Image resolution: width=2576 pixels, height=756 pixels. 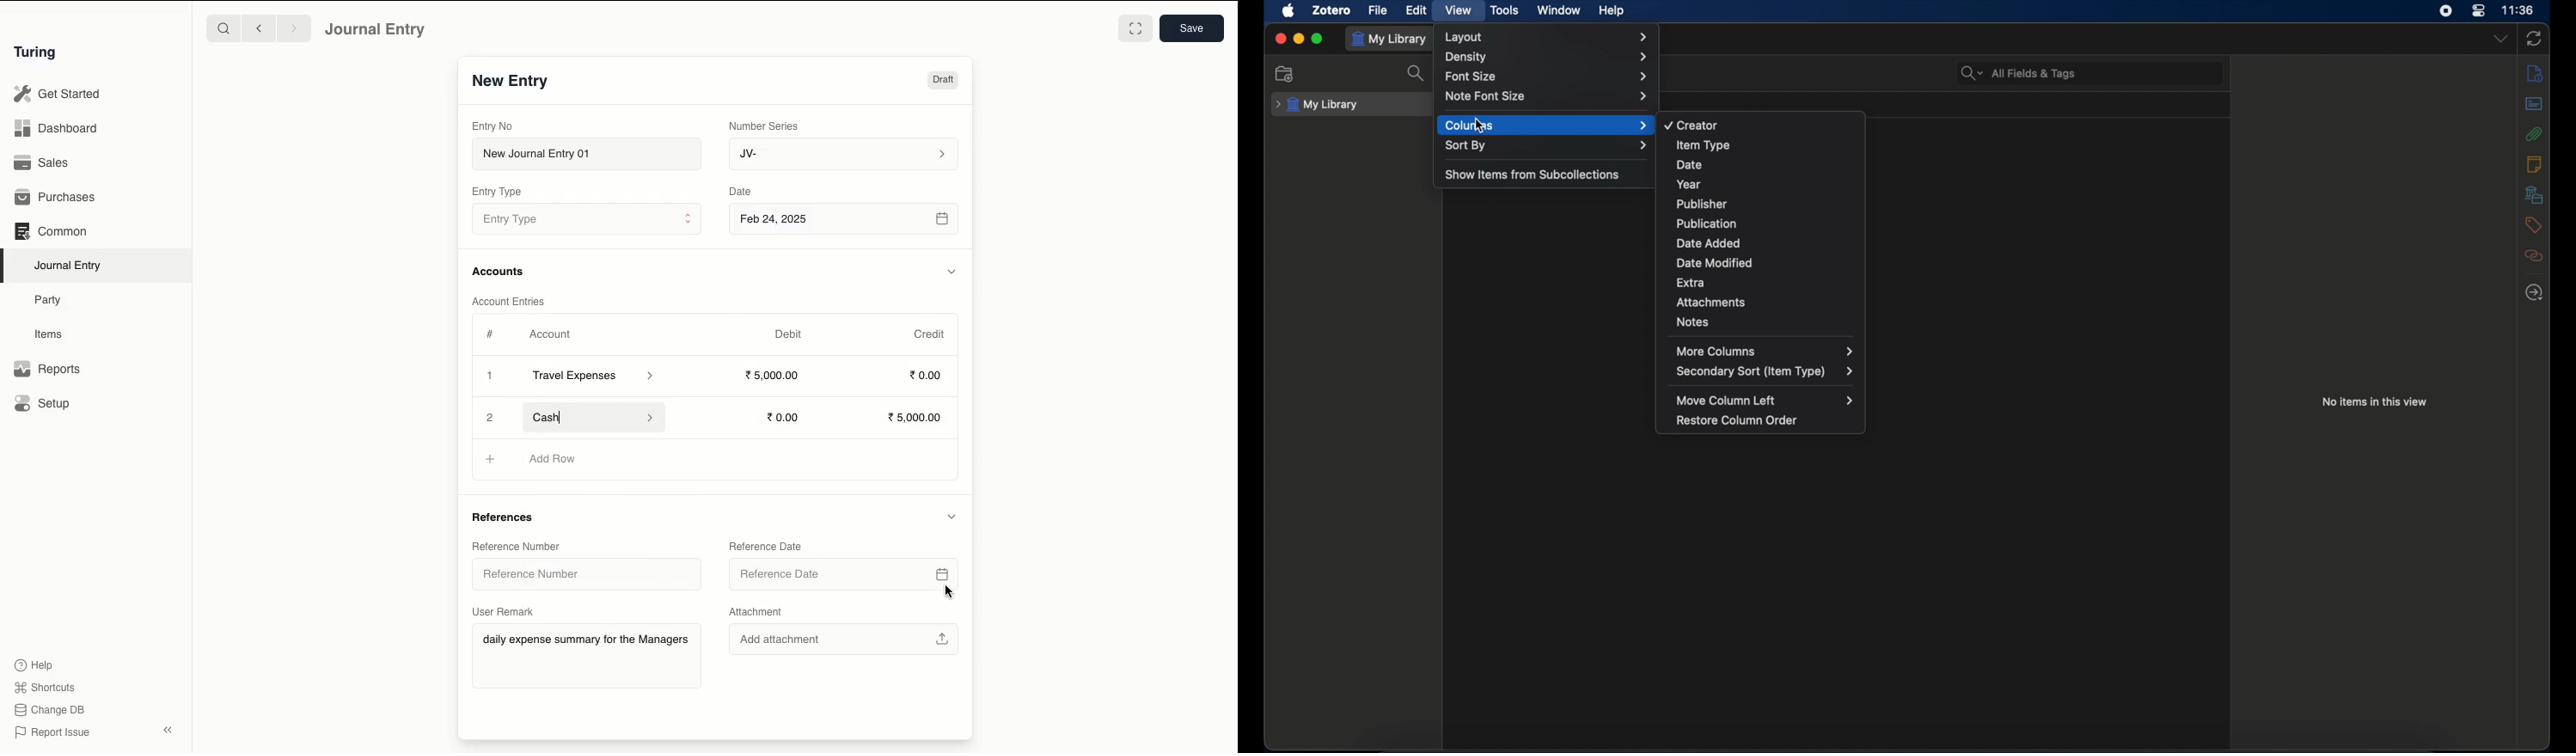 What do you see at coordinates (2534, 256) in the screenshot?
I see `related` at bounding box center [2534, 256].